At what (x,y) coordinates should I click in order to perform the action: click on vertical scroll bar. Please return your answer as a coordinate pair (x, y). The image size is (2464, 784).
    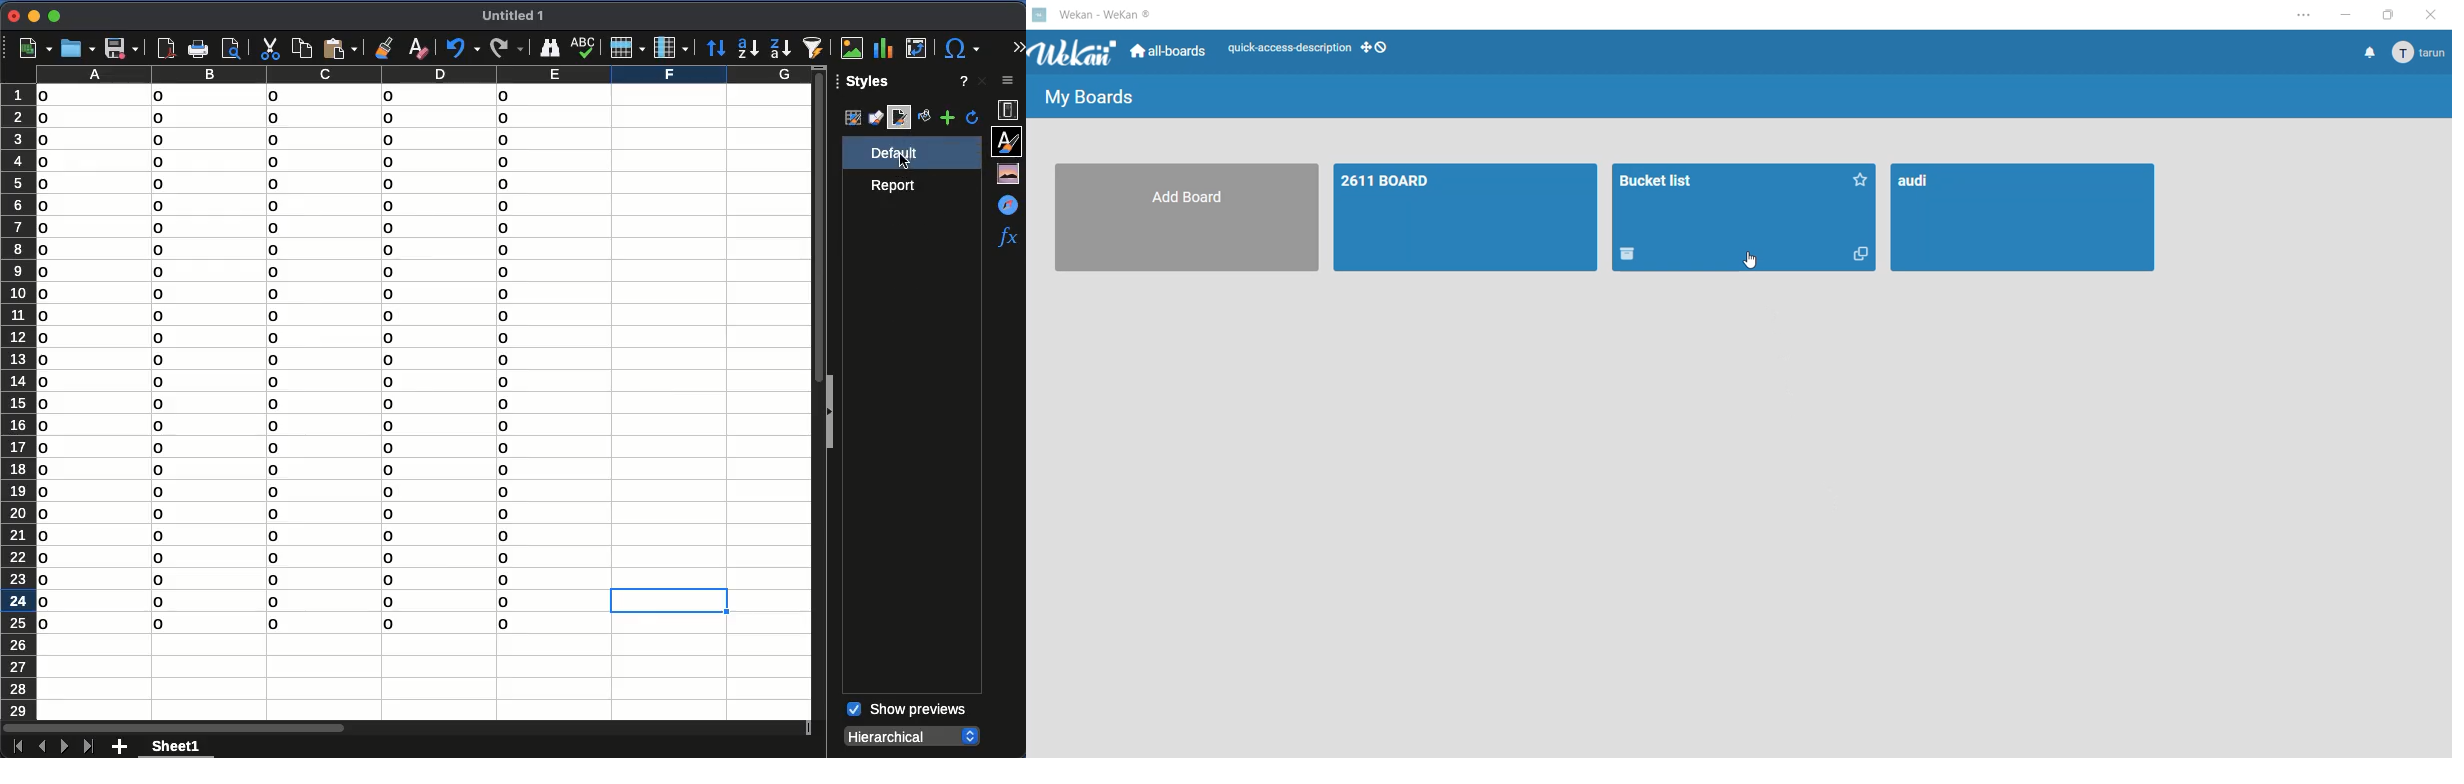
    Looking at the image, I should click on (812, 227).